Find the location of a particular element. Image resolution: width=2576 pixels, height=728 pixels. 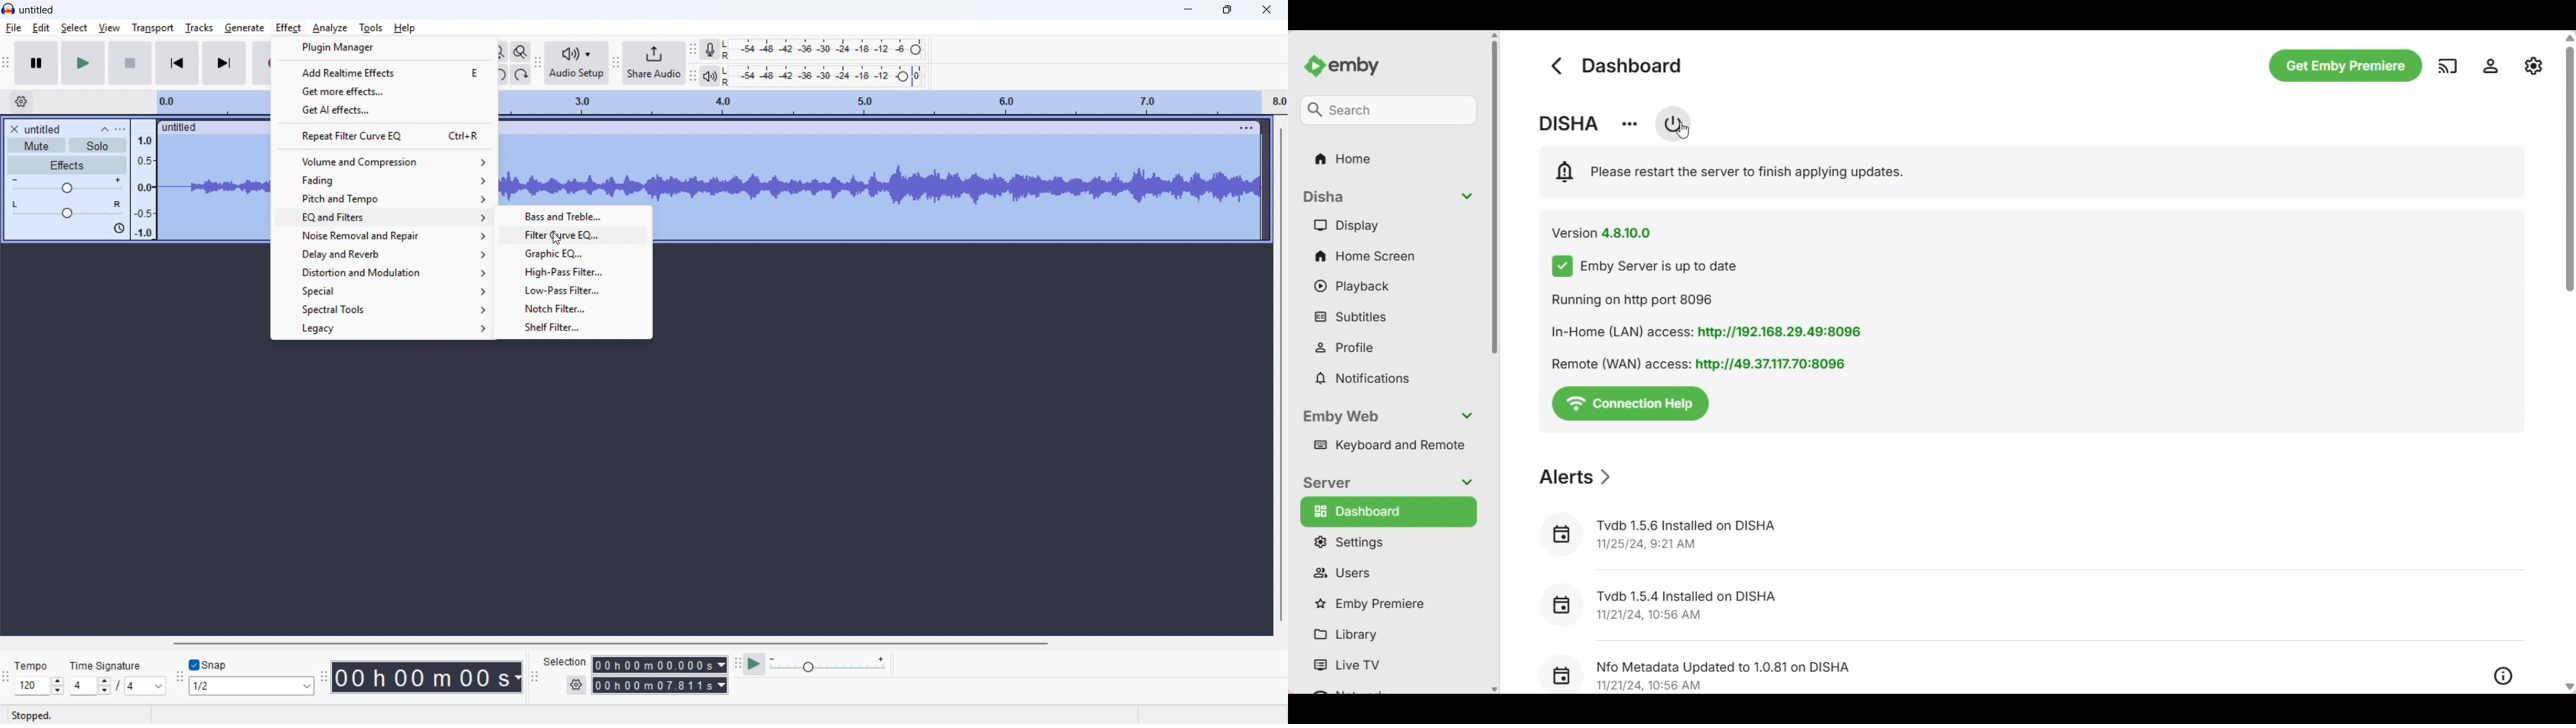

toggle zoom is located at coordinates (521, 52).